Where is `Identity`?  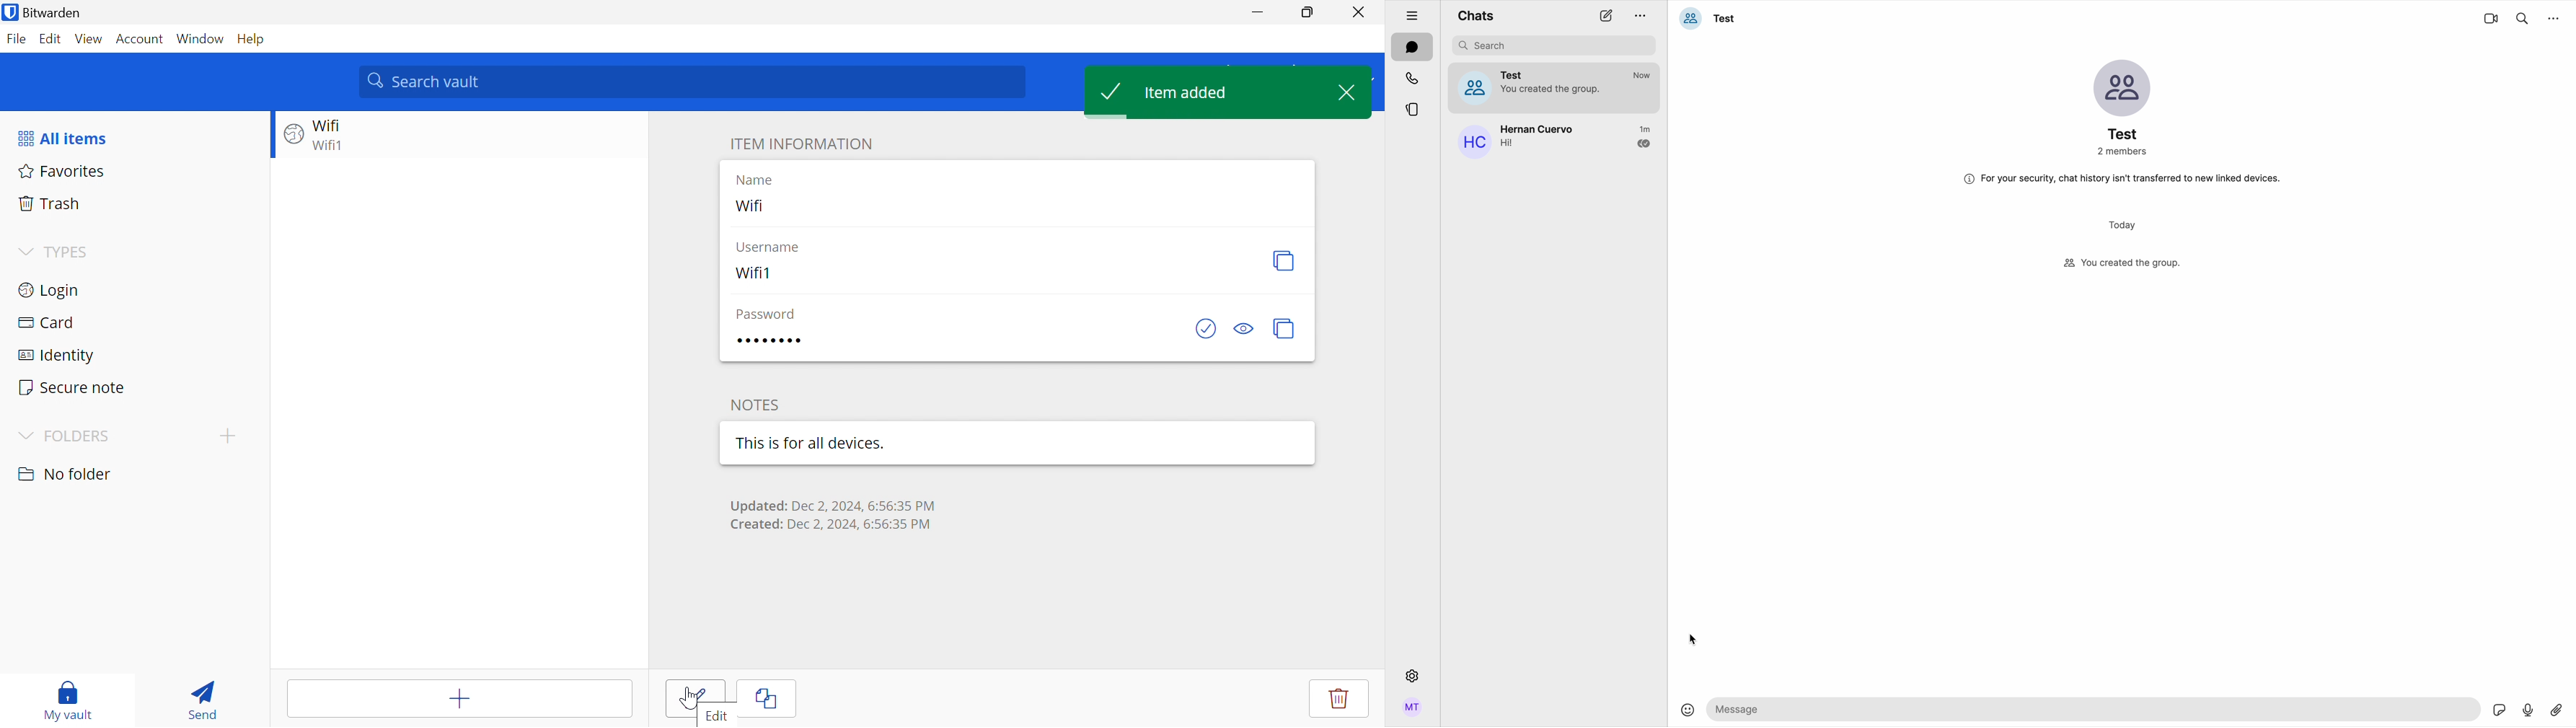
Identity is located at coordinates (58, 356).